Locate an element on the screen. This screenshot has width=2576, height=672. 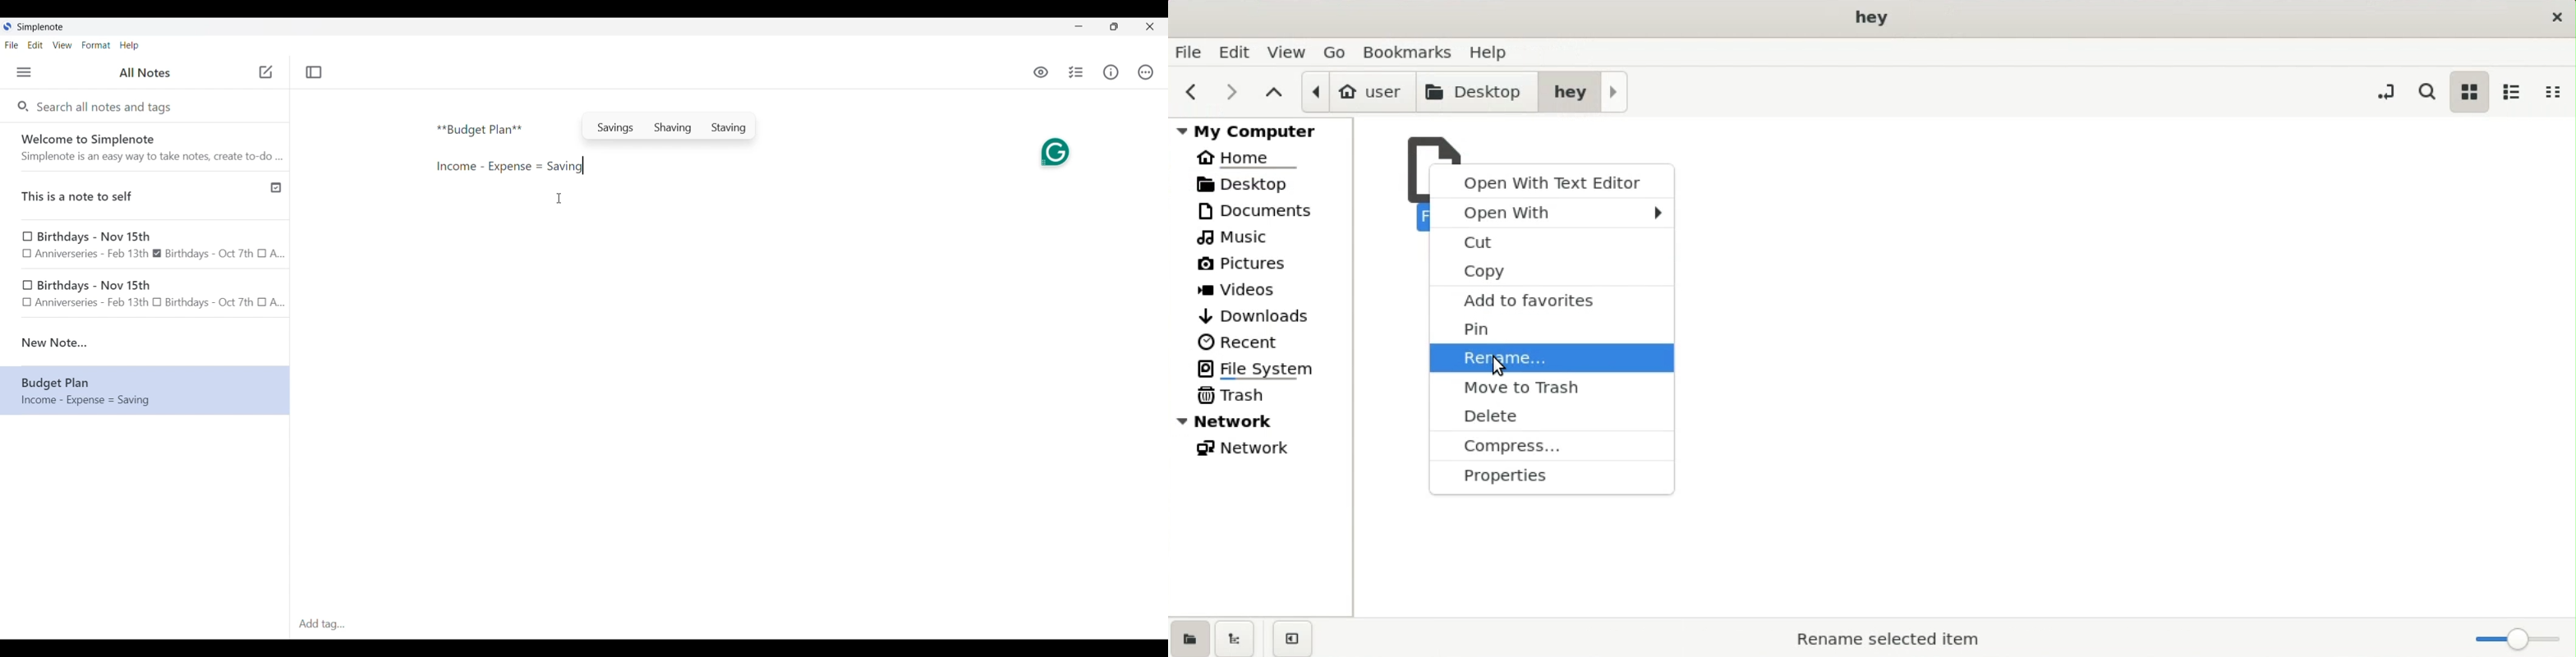
Toggle to see markdown preview is located at coordinates (1041, 72).